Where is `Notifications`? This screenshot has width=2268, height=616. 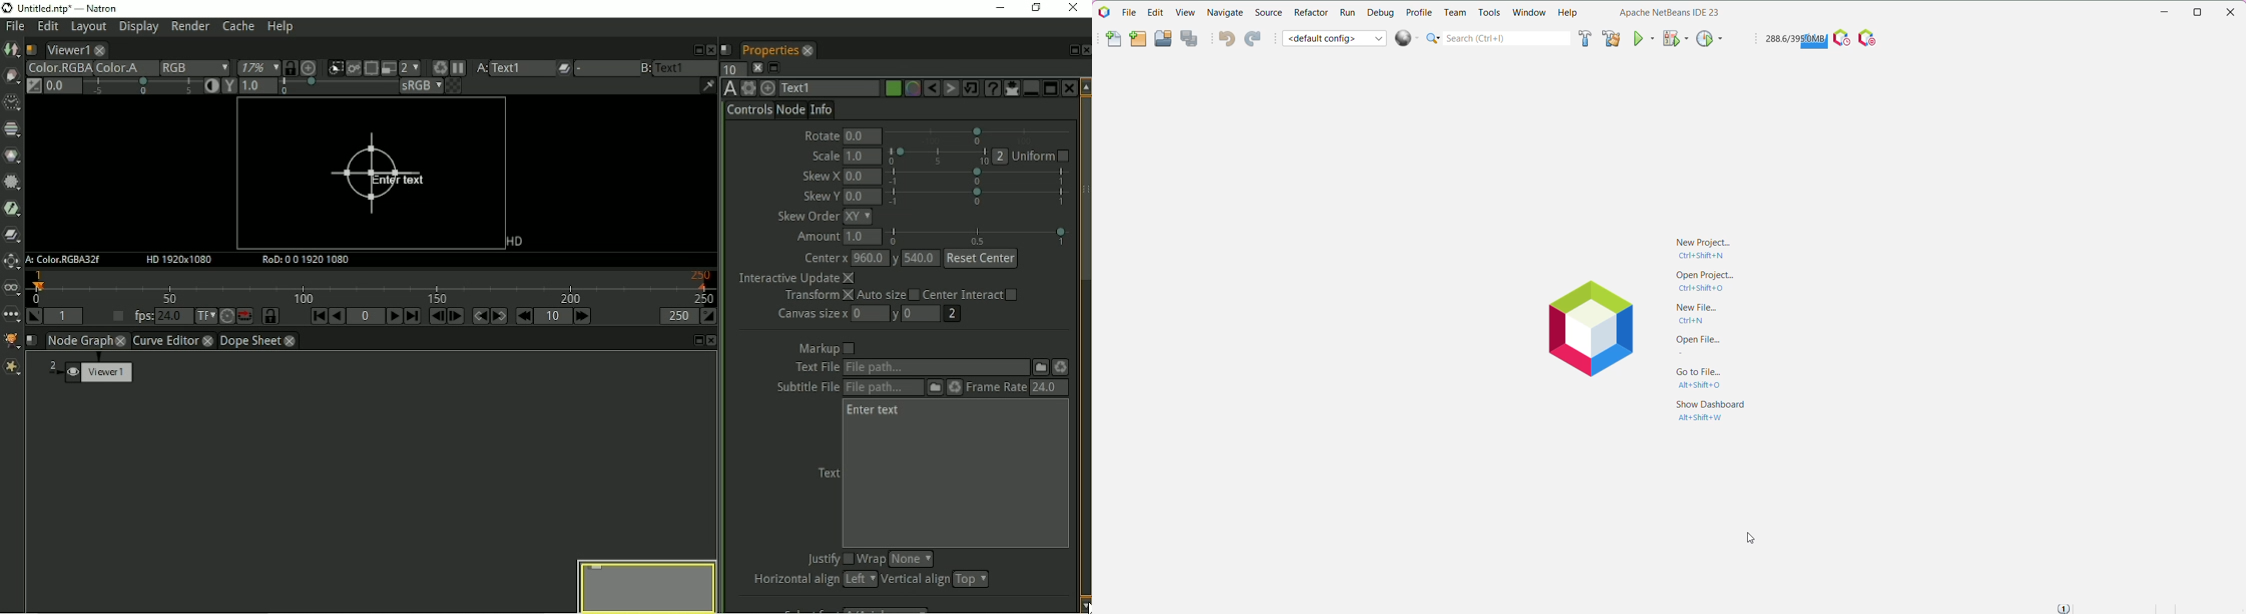 Notifications is located at coordinates (2066, 607).